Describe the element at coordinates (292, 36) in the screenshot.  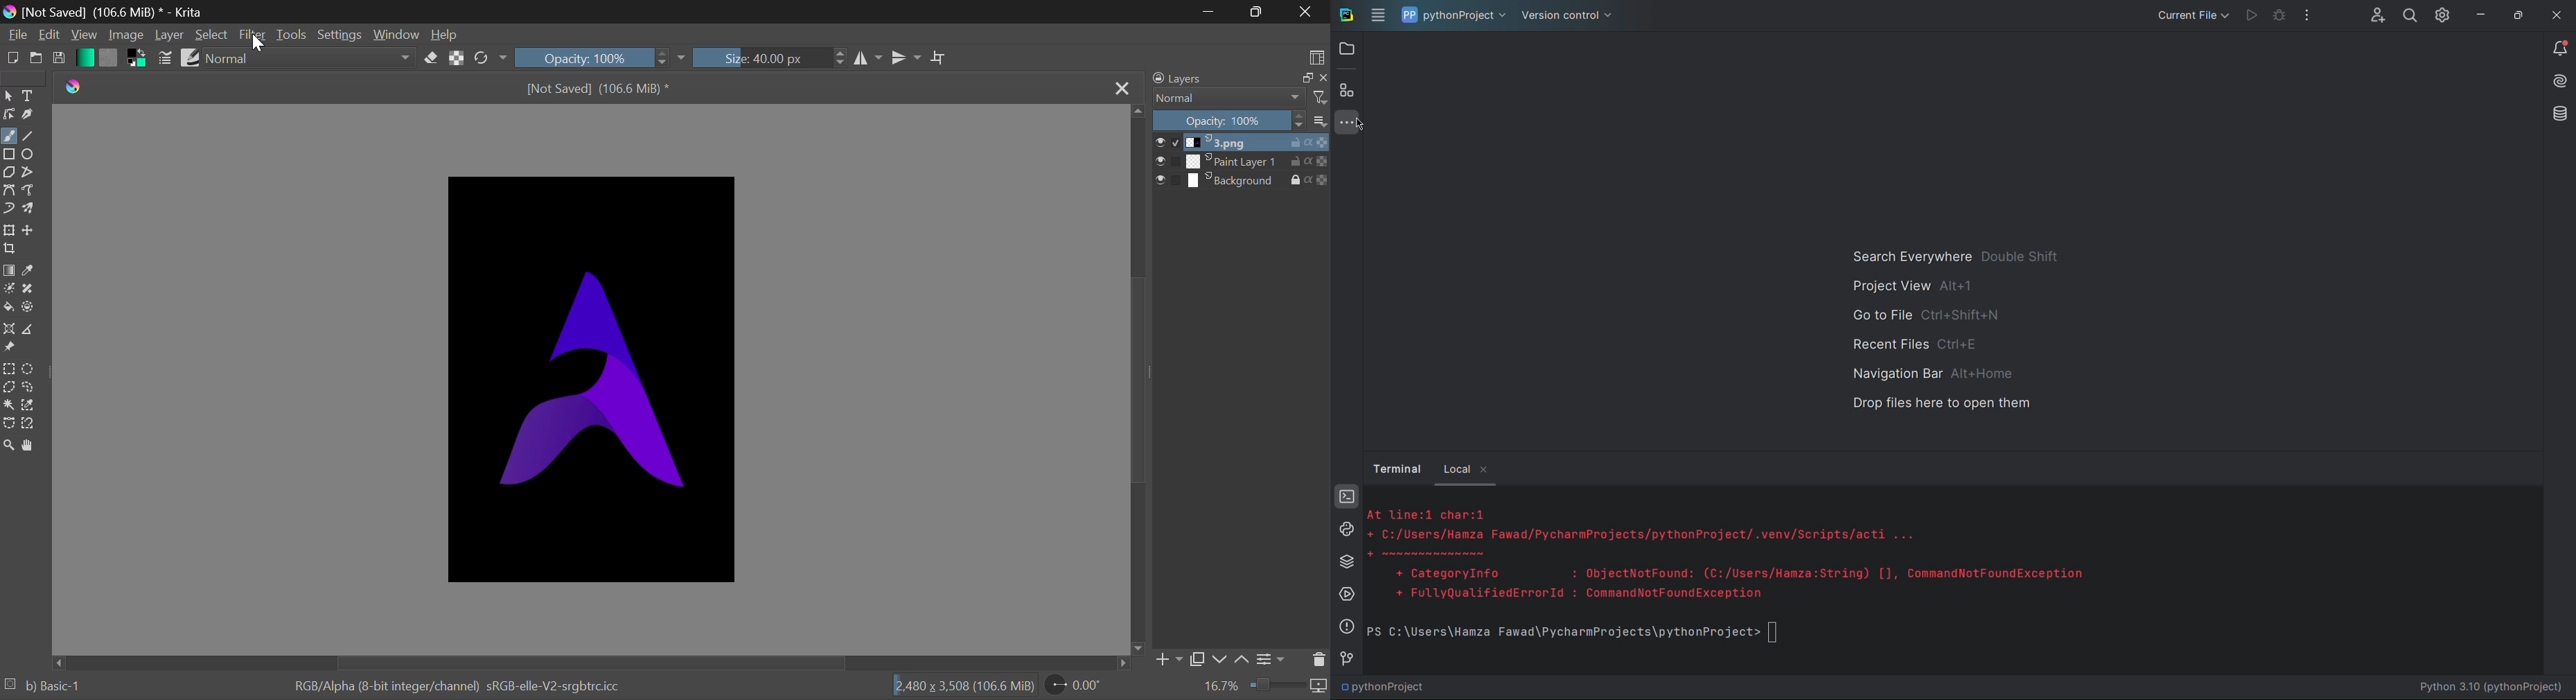
I see `Tools` at that location.